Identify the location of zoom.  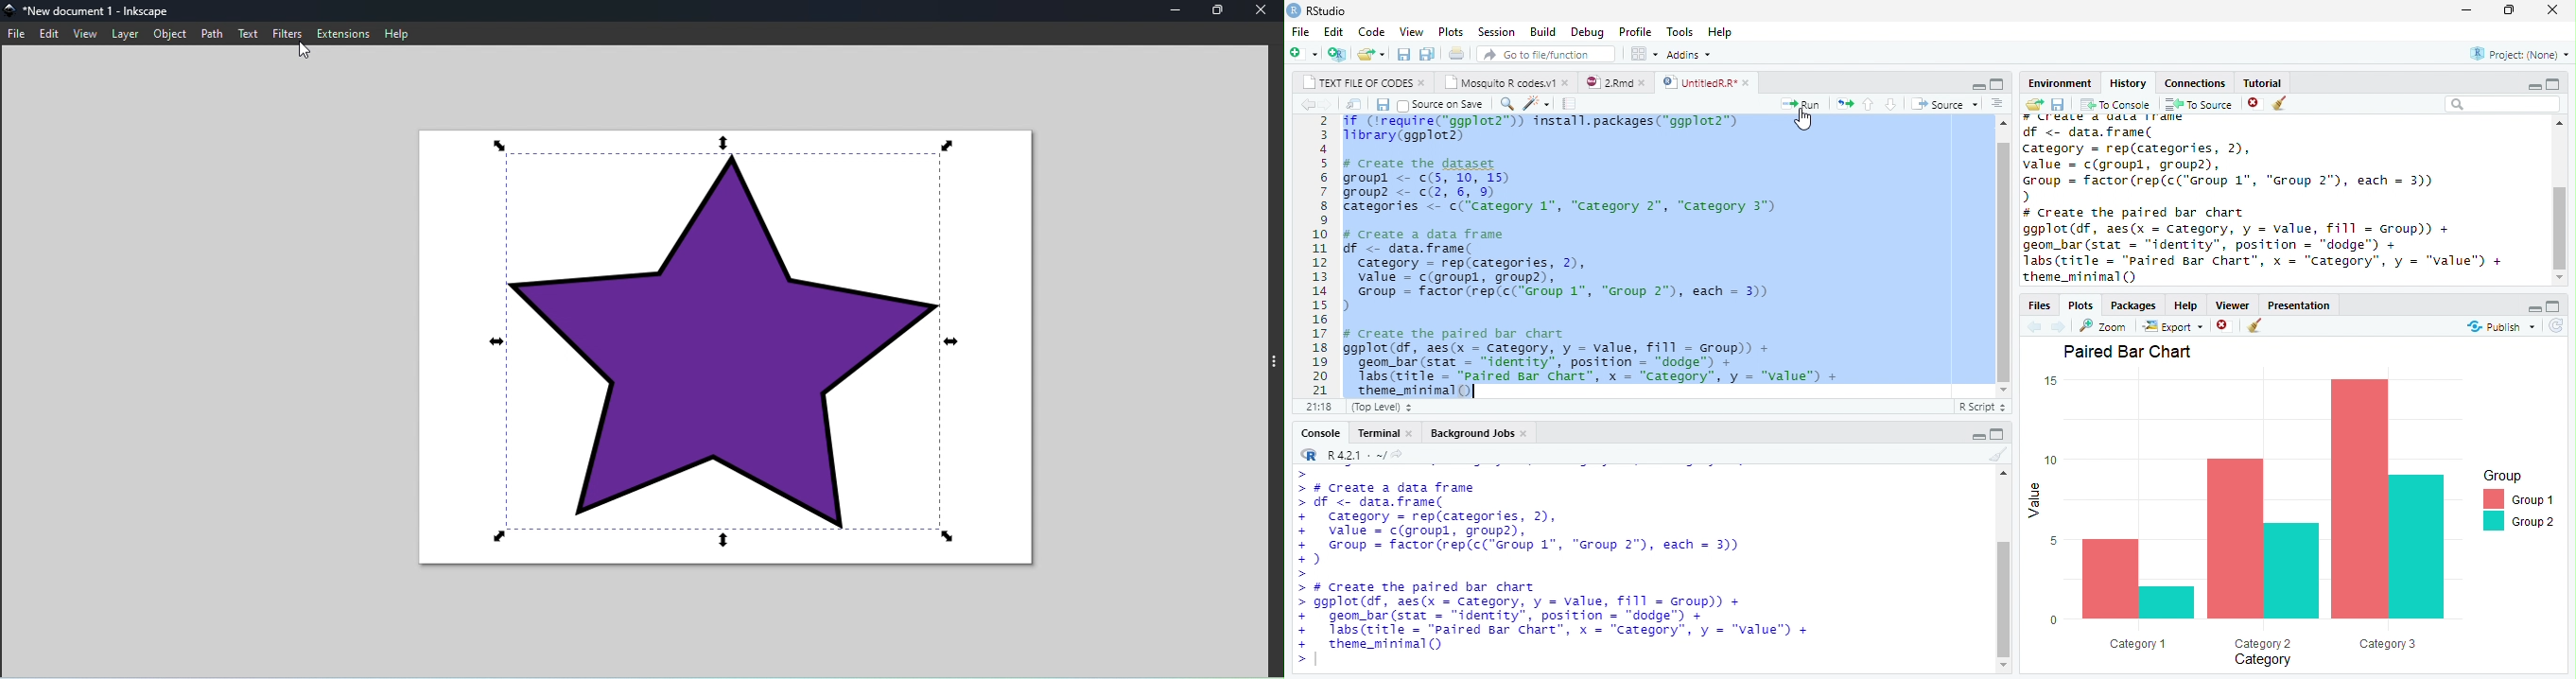
(2104, 325).